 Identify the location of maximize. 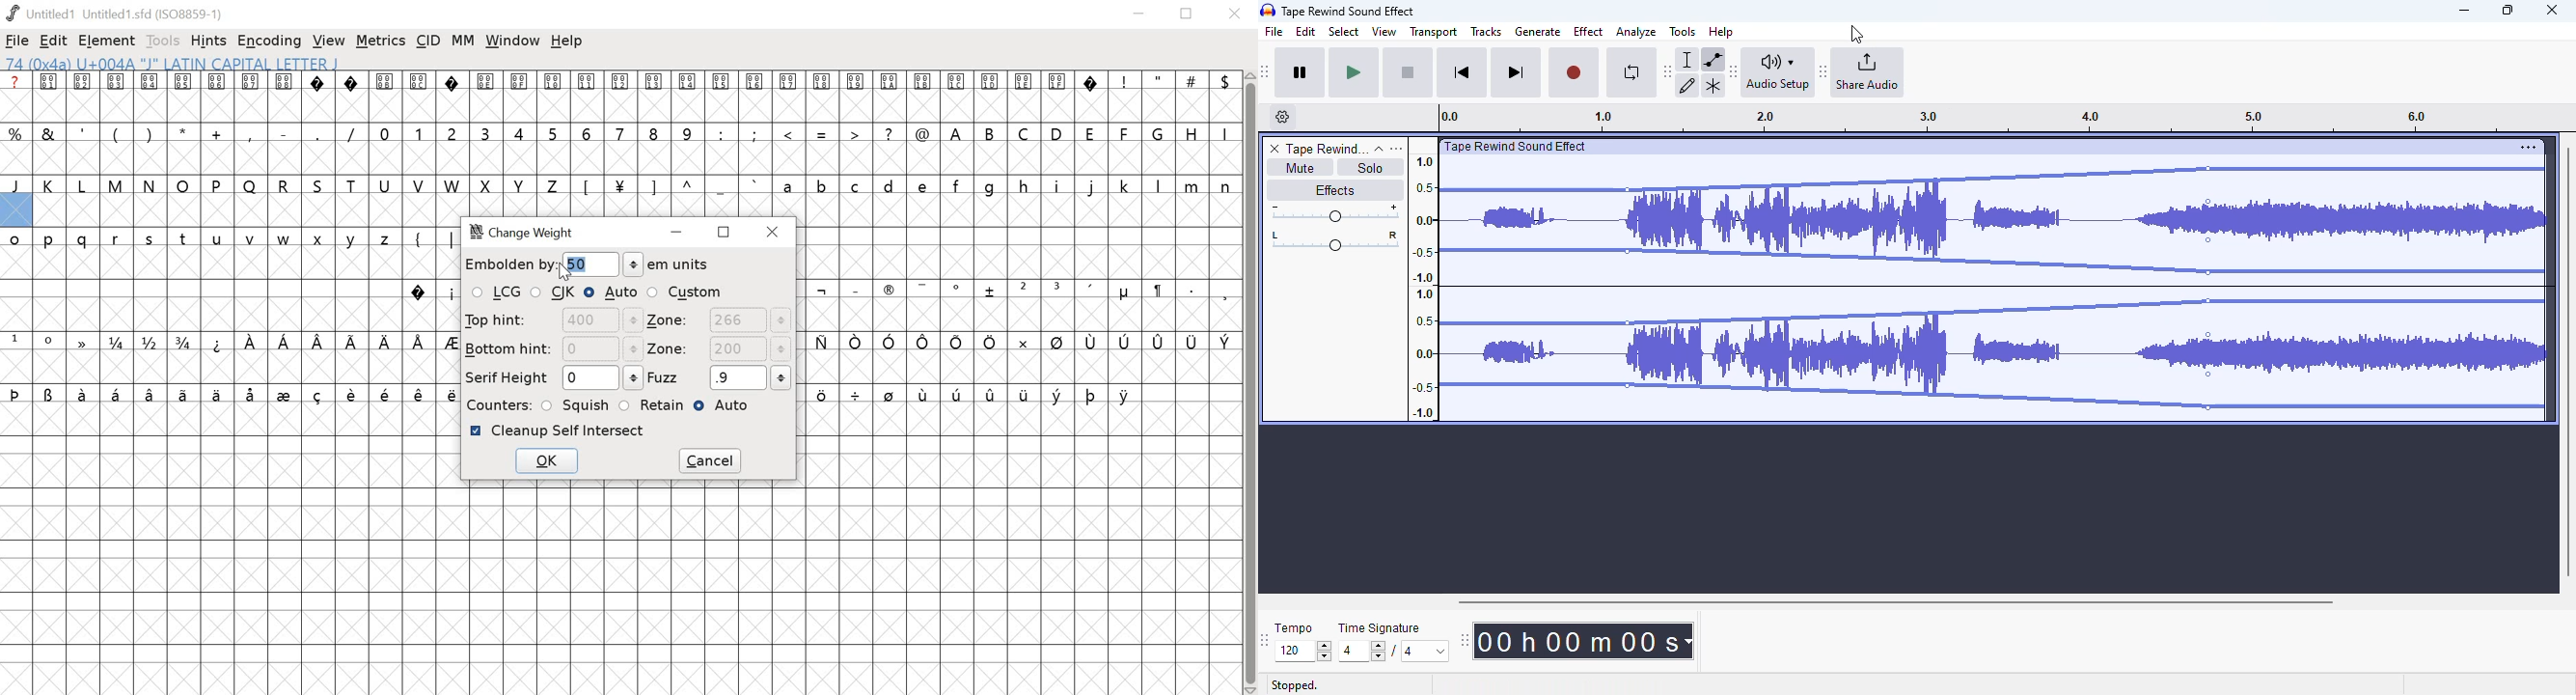
(2507, 10).